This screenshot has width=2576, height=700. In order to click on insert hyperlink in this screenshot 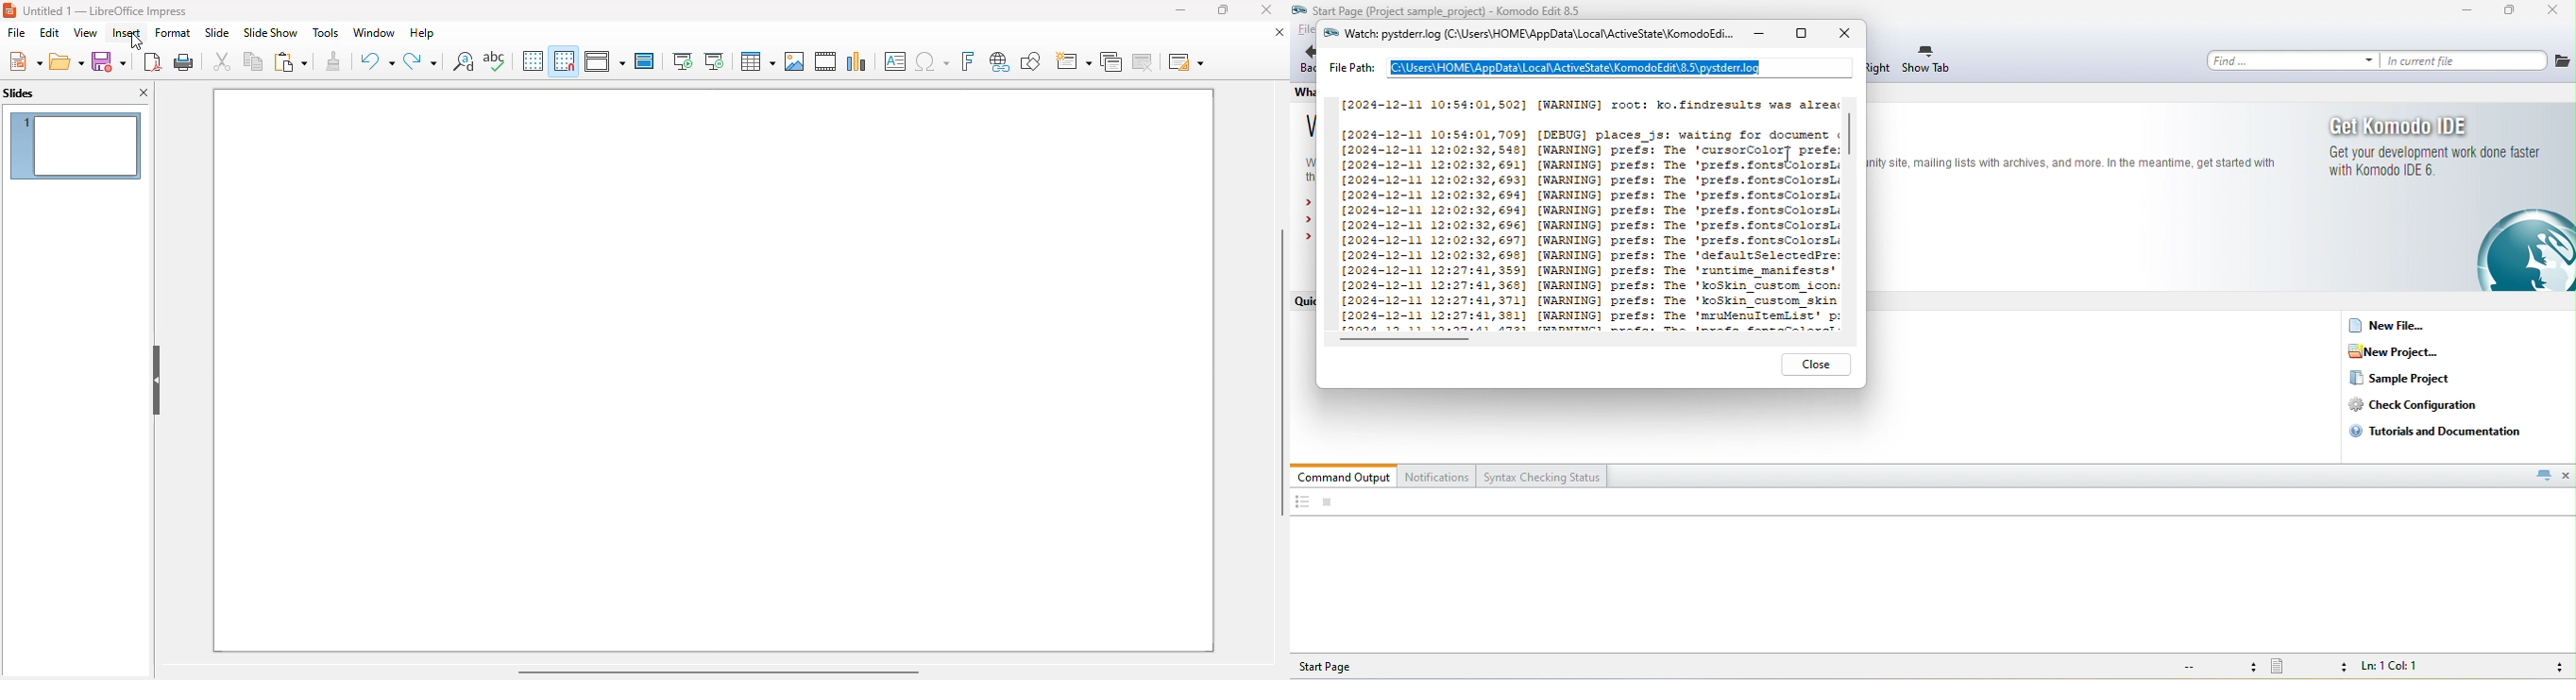, I will do `click(1000, 61)`.